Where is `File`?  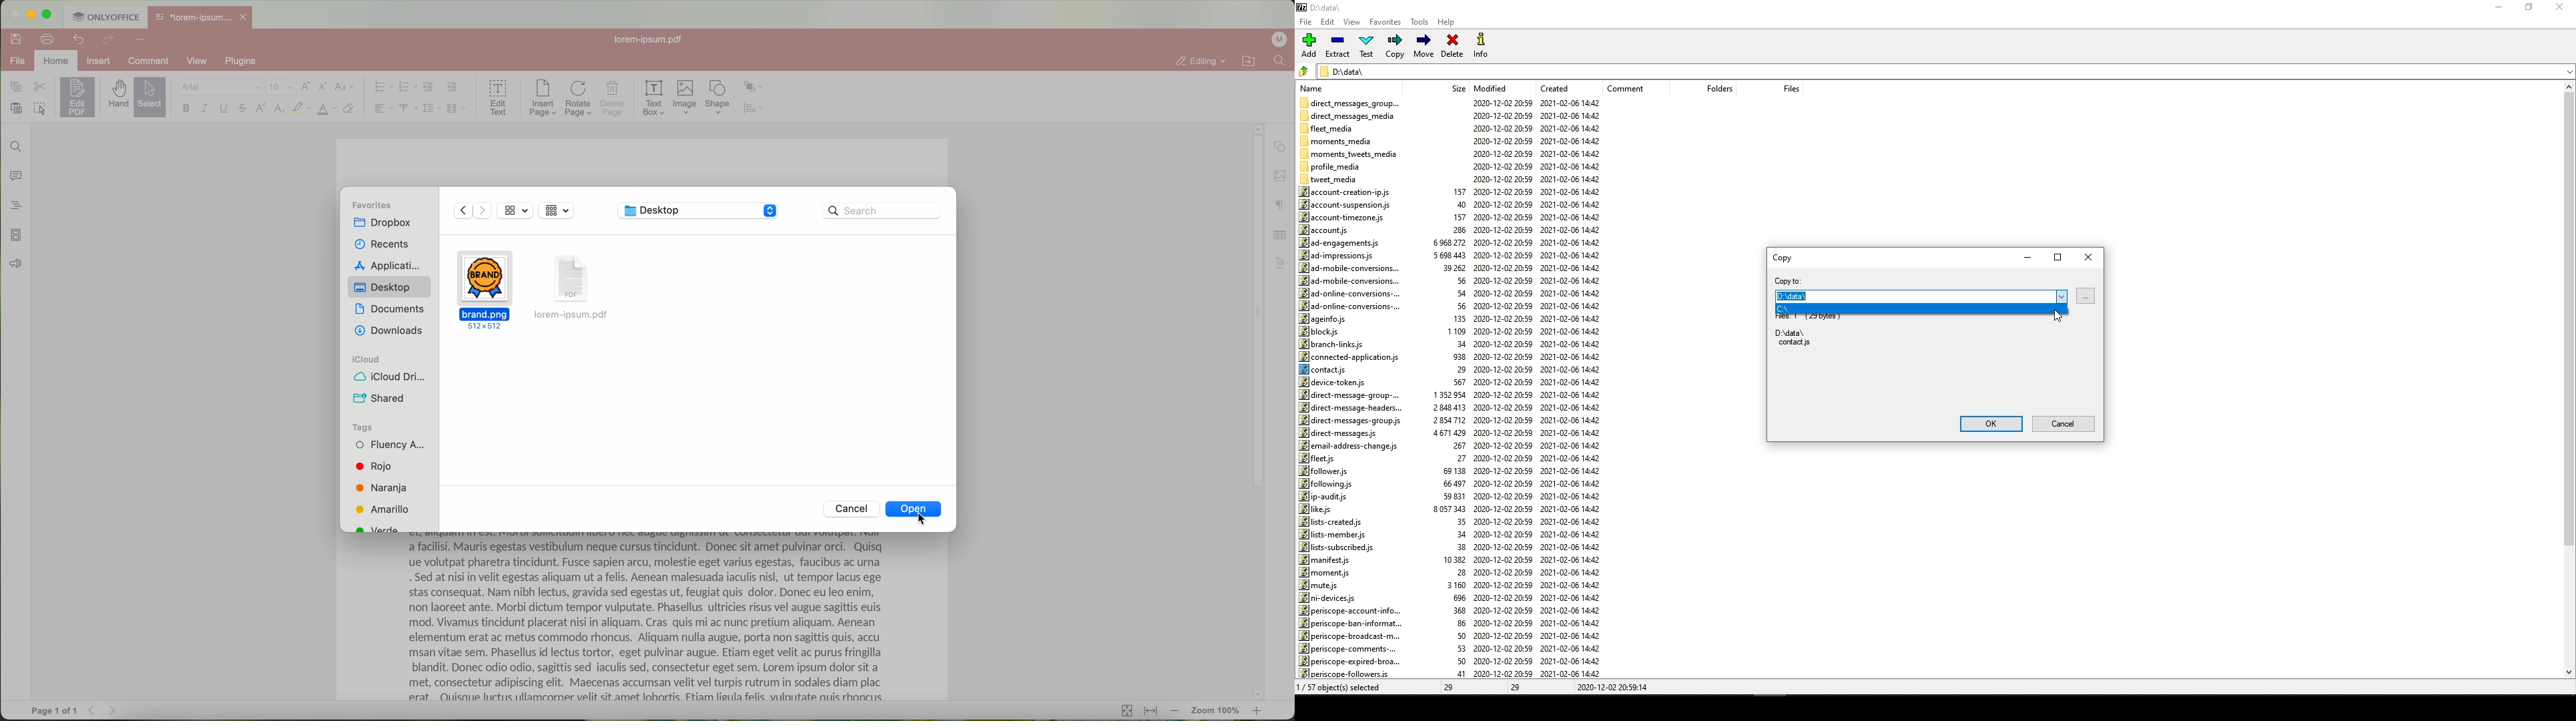
File is located at coordinates (1308, 19).